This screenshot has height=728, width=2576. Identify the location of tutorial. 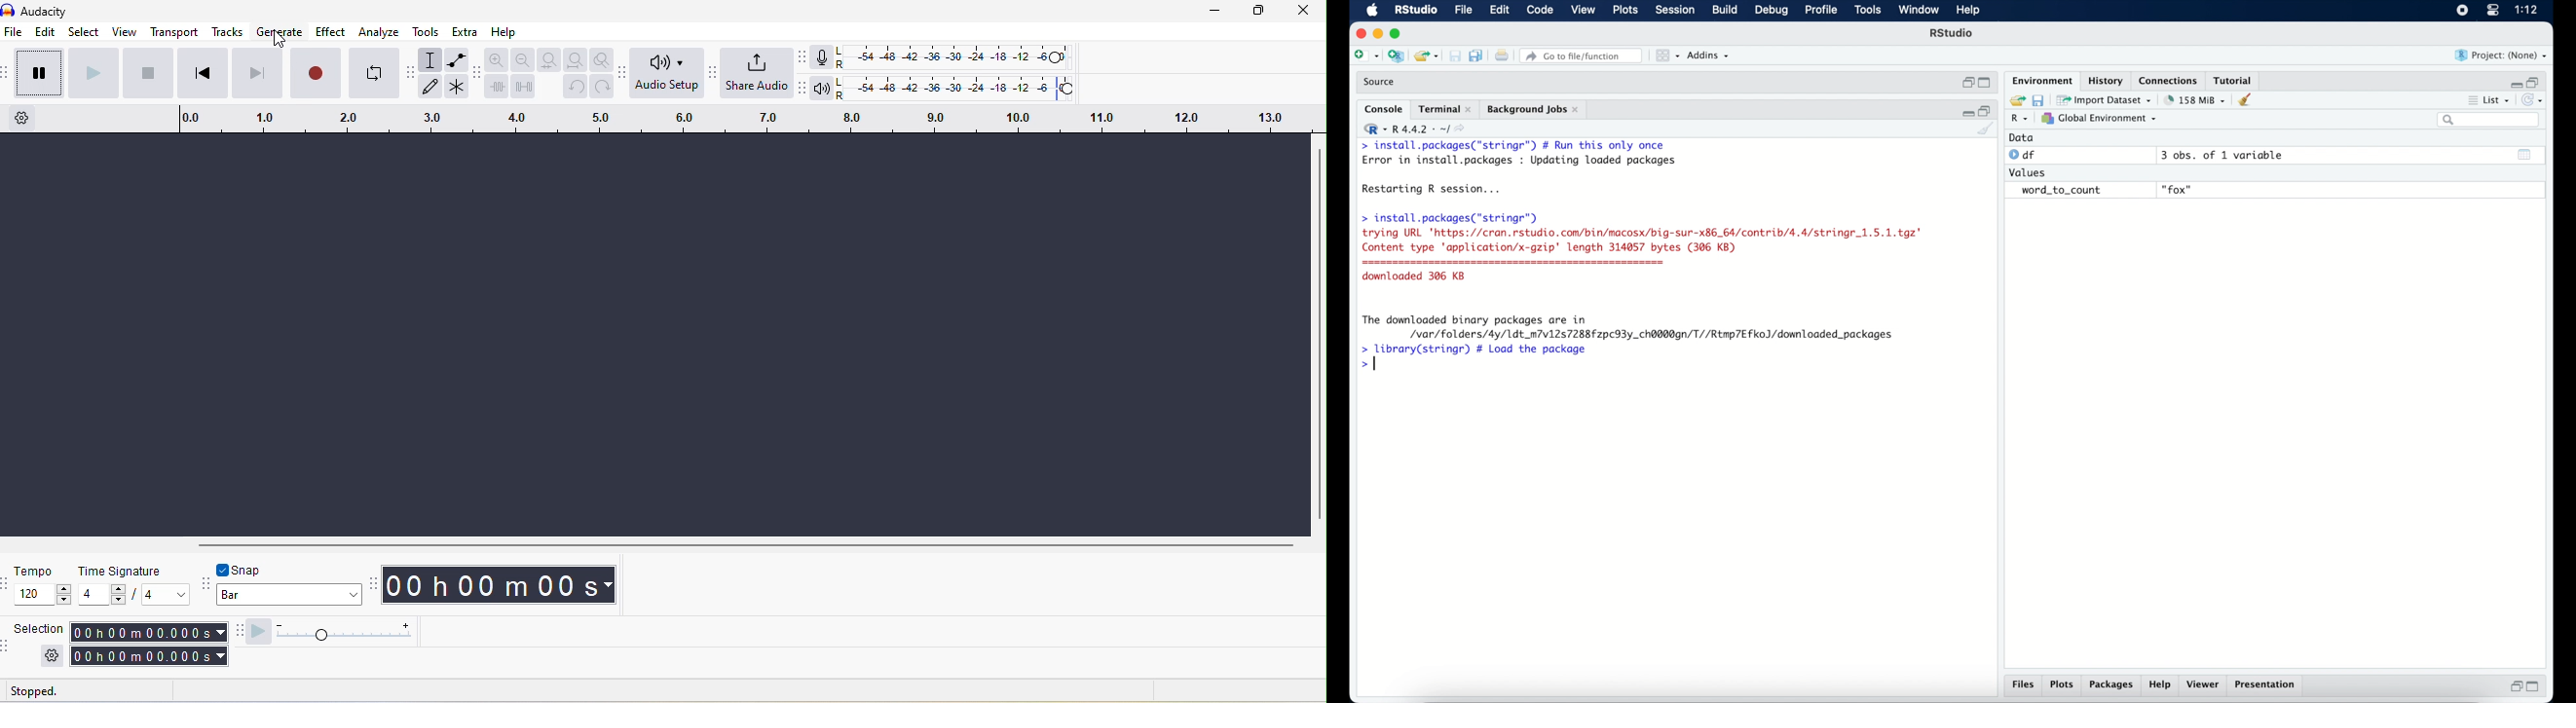
(2233, 79).